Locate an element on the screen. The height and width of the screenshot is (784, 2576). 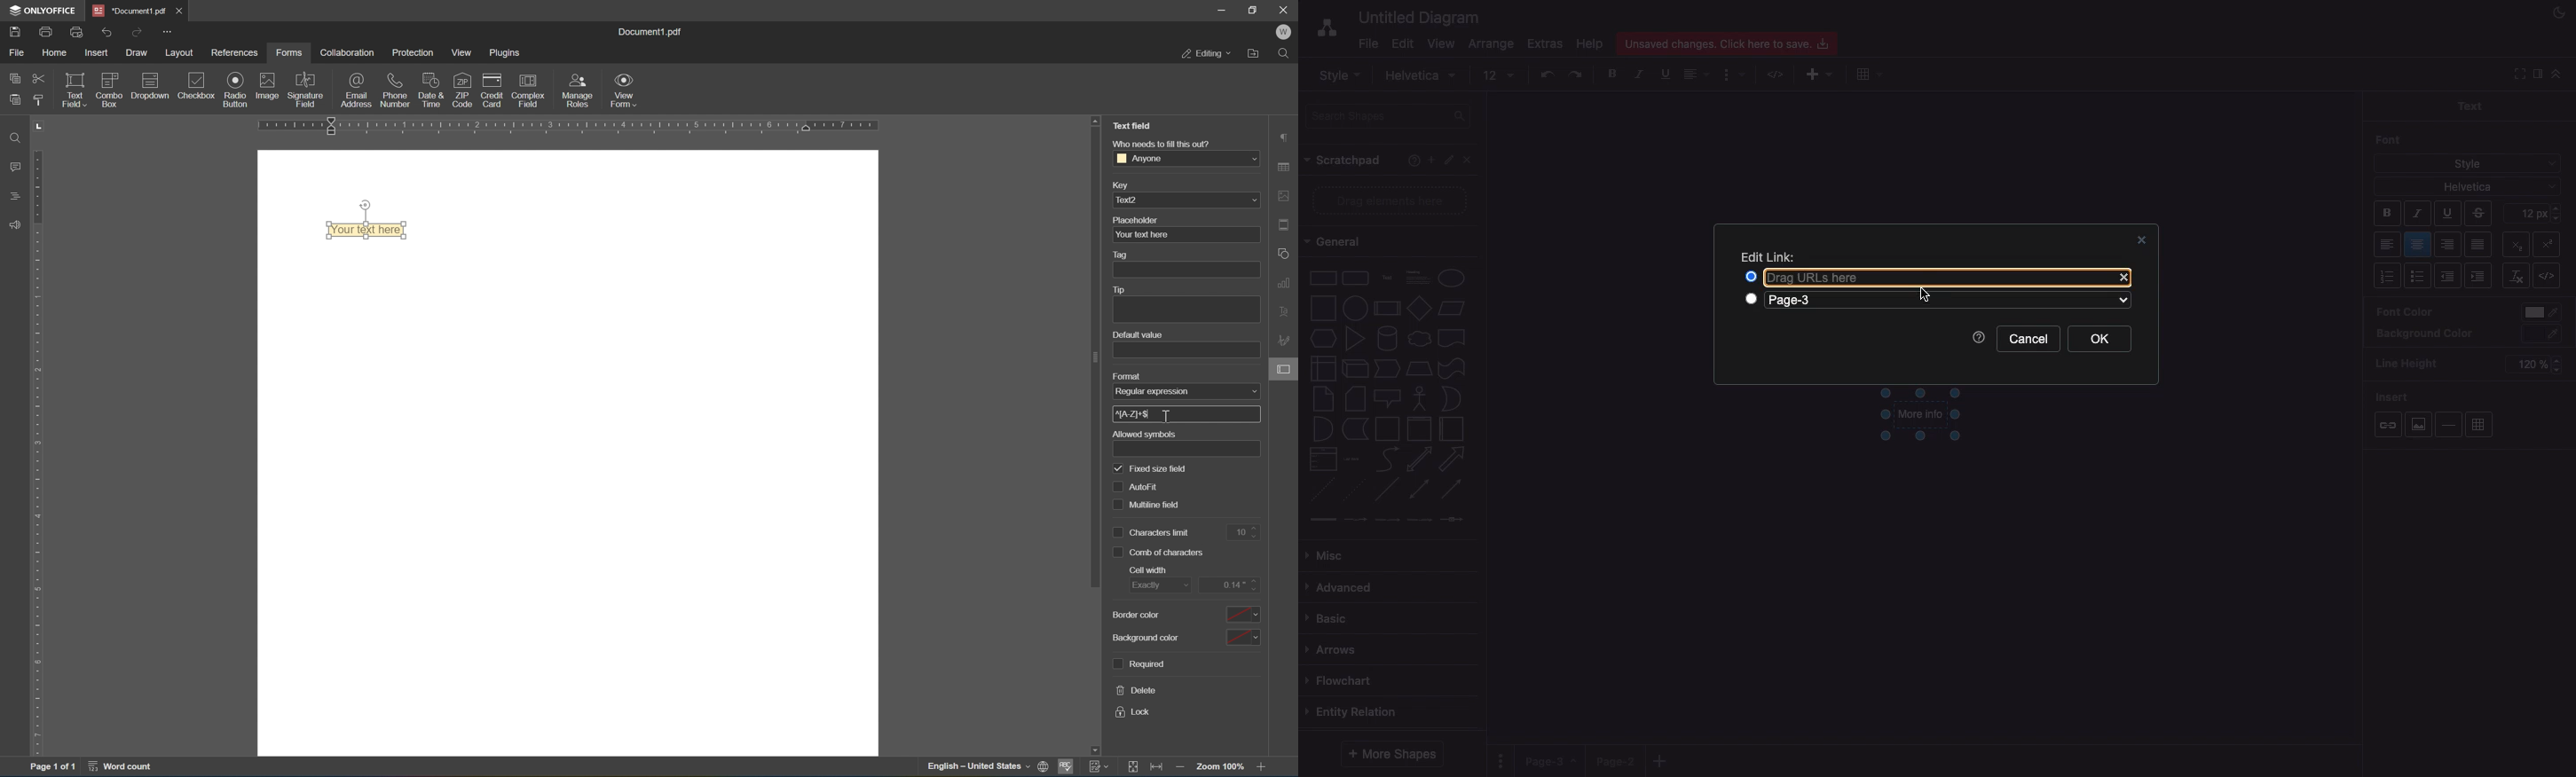
View is located at coordinates (1439, 41).